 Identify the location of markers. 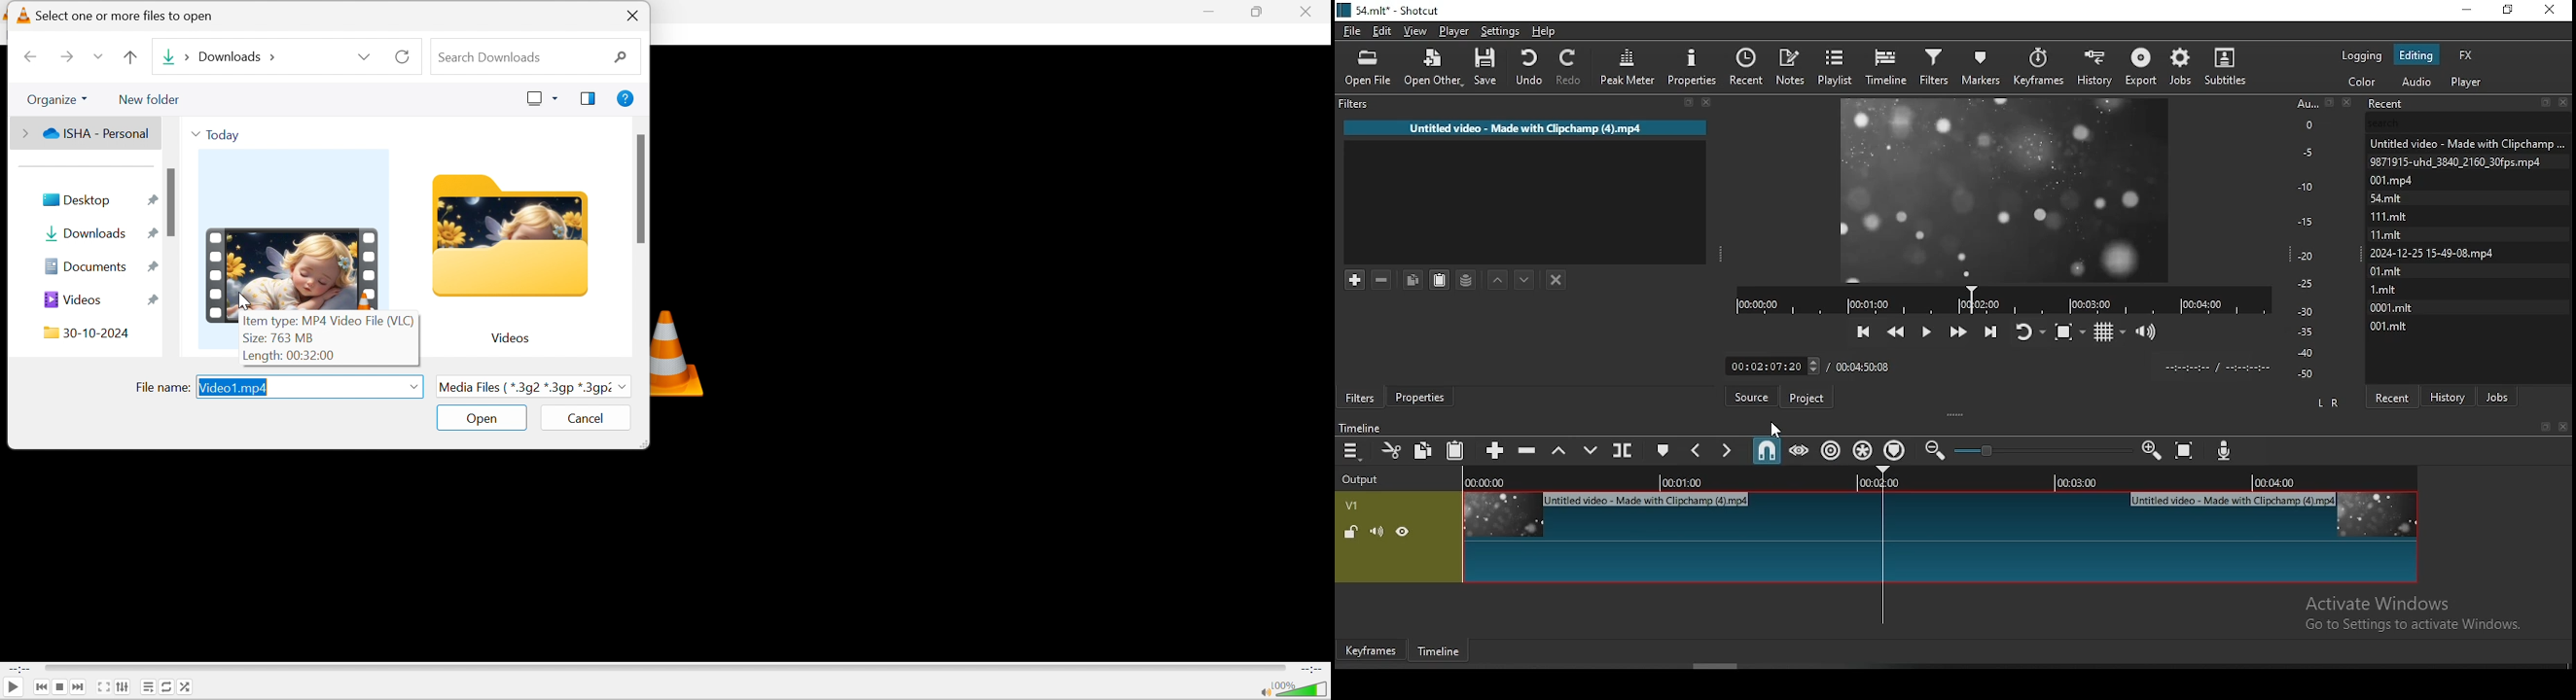
(1984, 65).